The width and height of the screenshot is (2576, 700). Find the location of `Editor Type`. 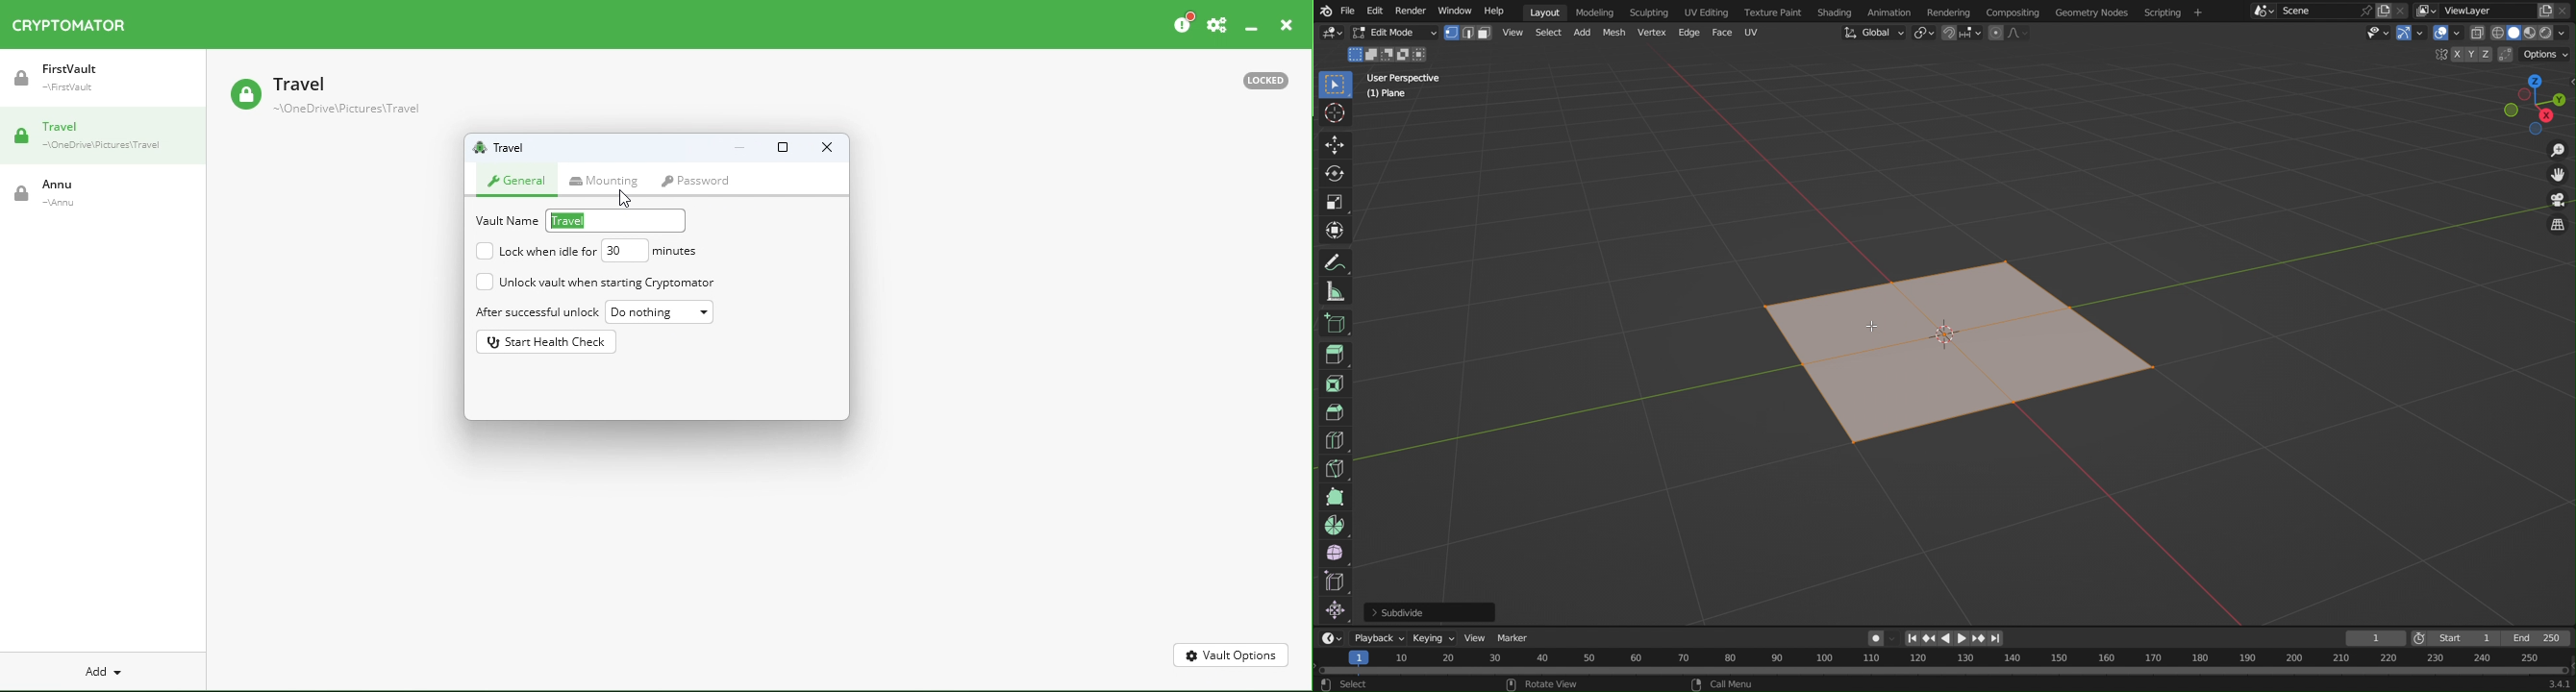

Editor Type is located at coordinates (1330, 35).